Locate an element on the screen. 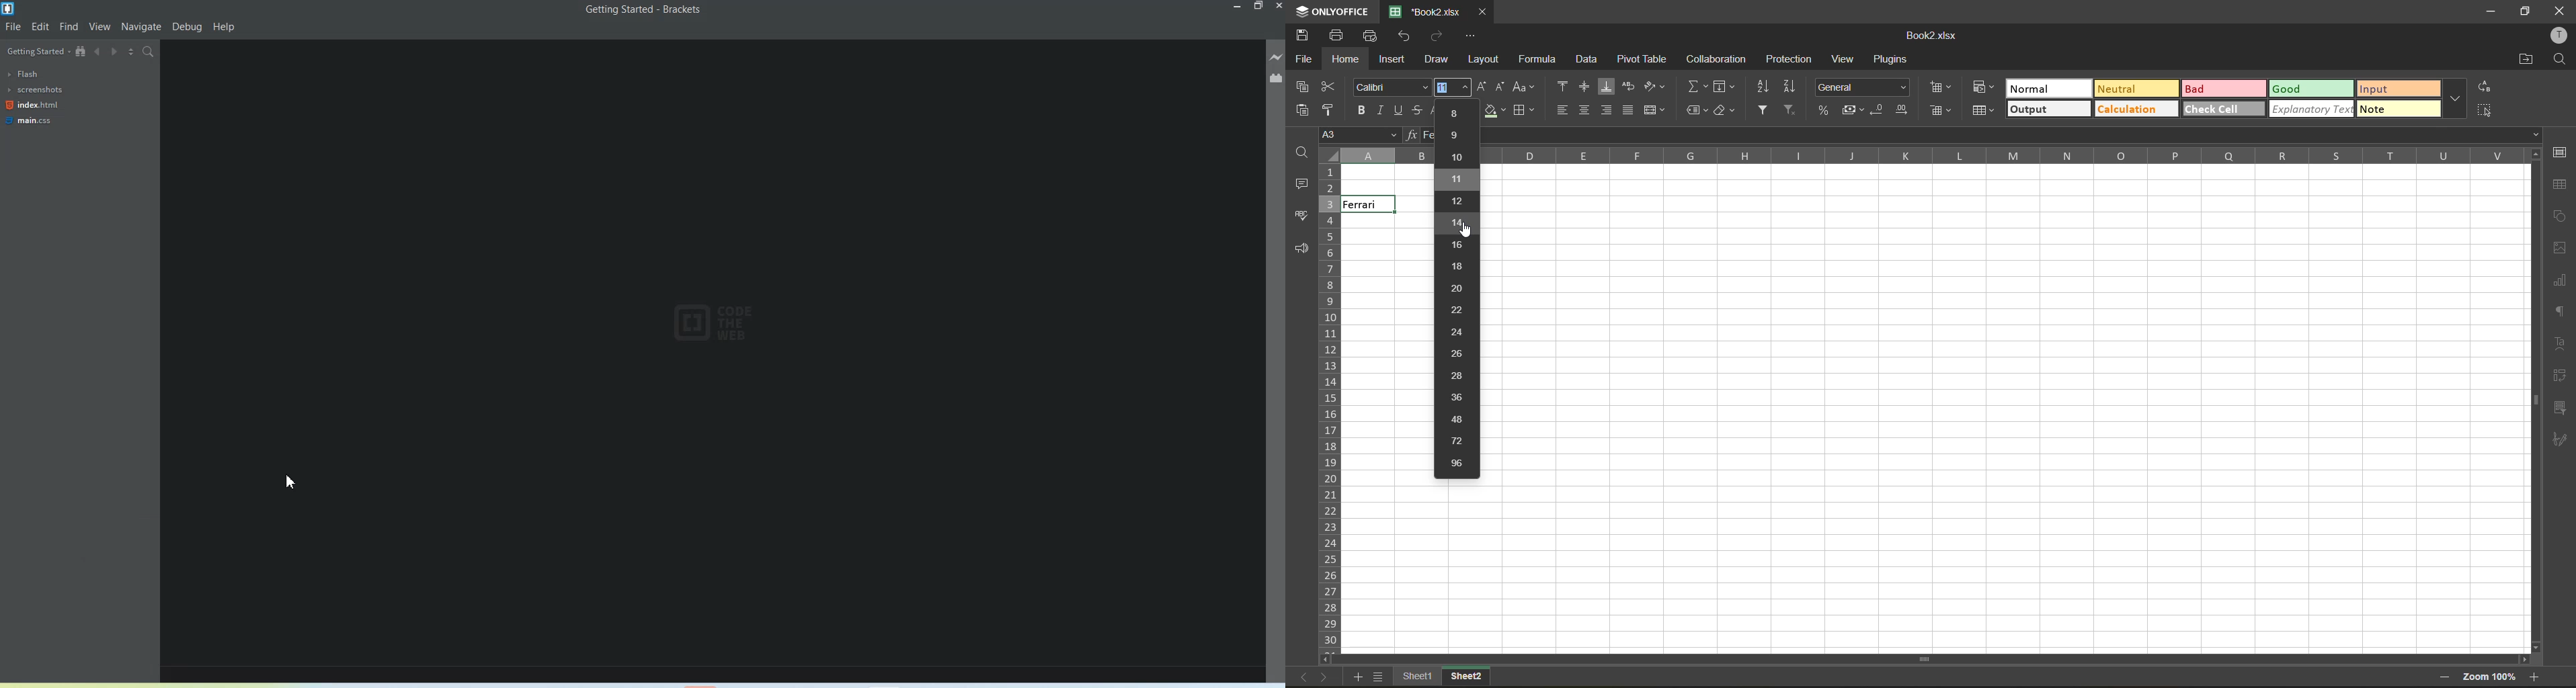  filter is located at coordinates (1766, 111).